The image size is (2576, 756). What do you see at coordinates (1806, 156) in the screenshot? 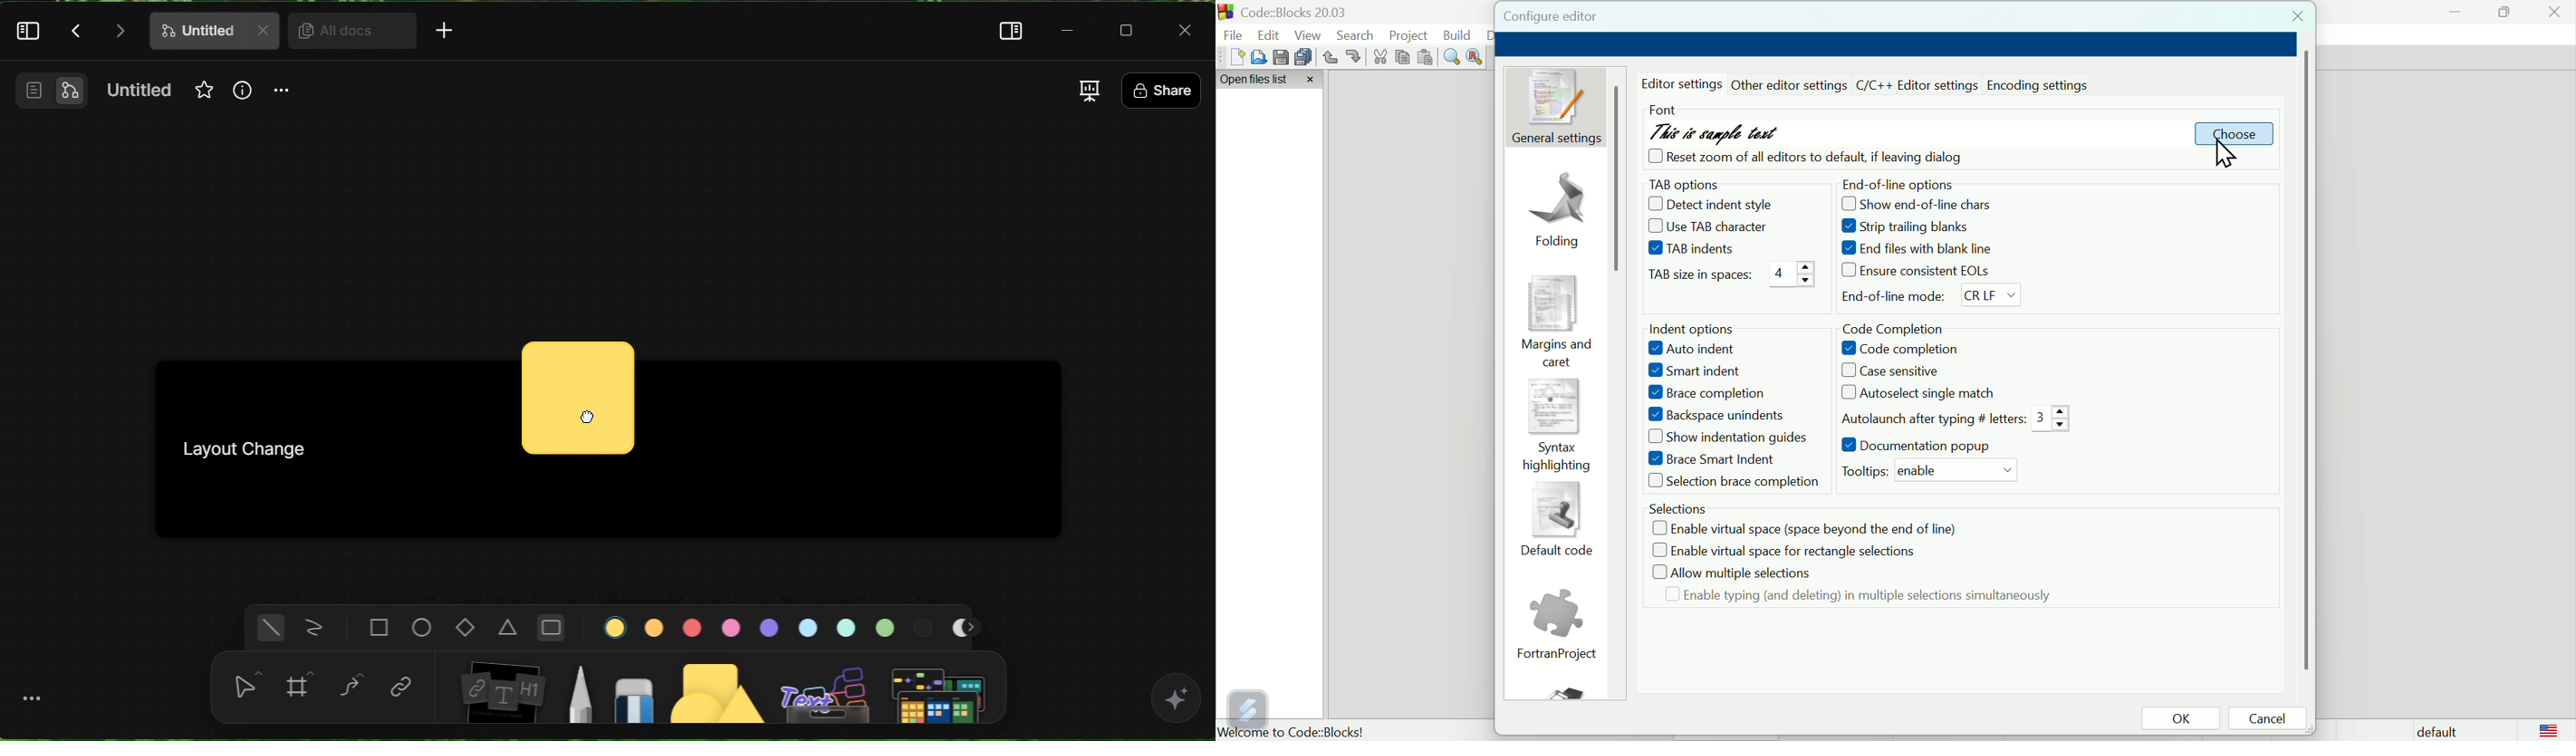
I see `cheque box` at bounding box center [1806, 156].